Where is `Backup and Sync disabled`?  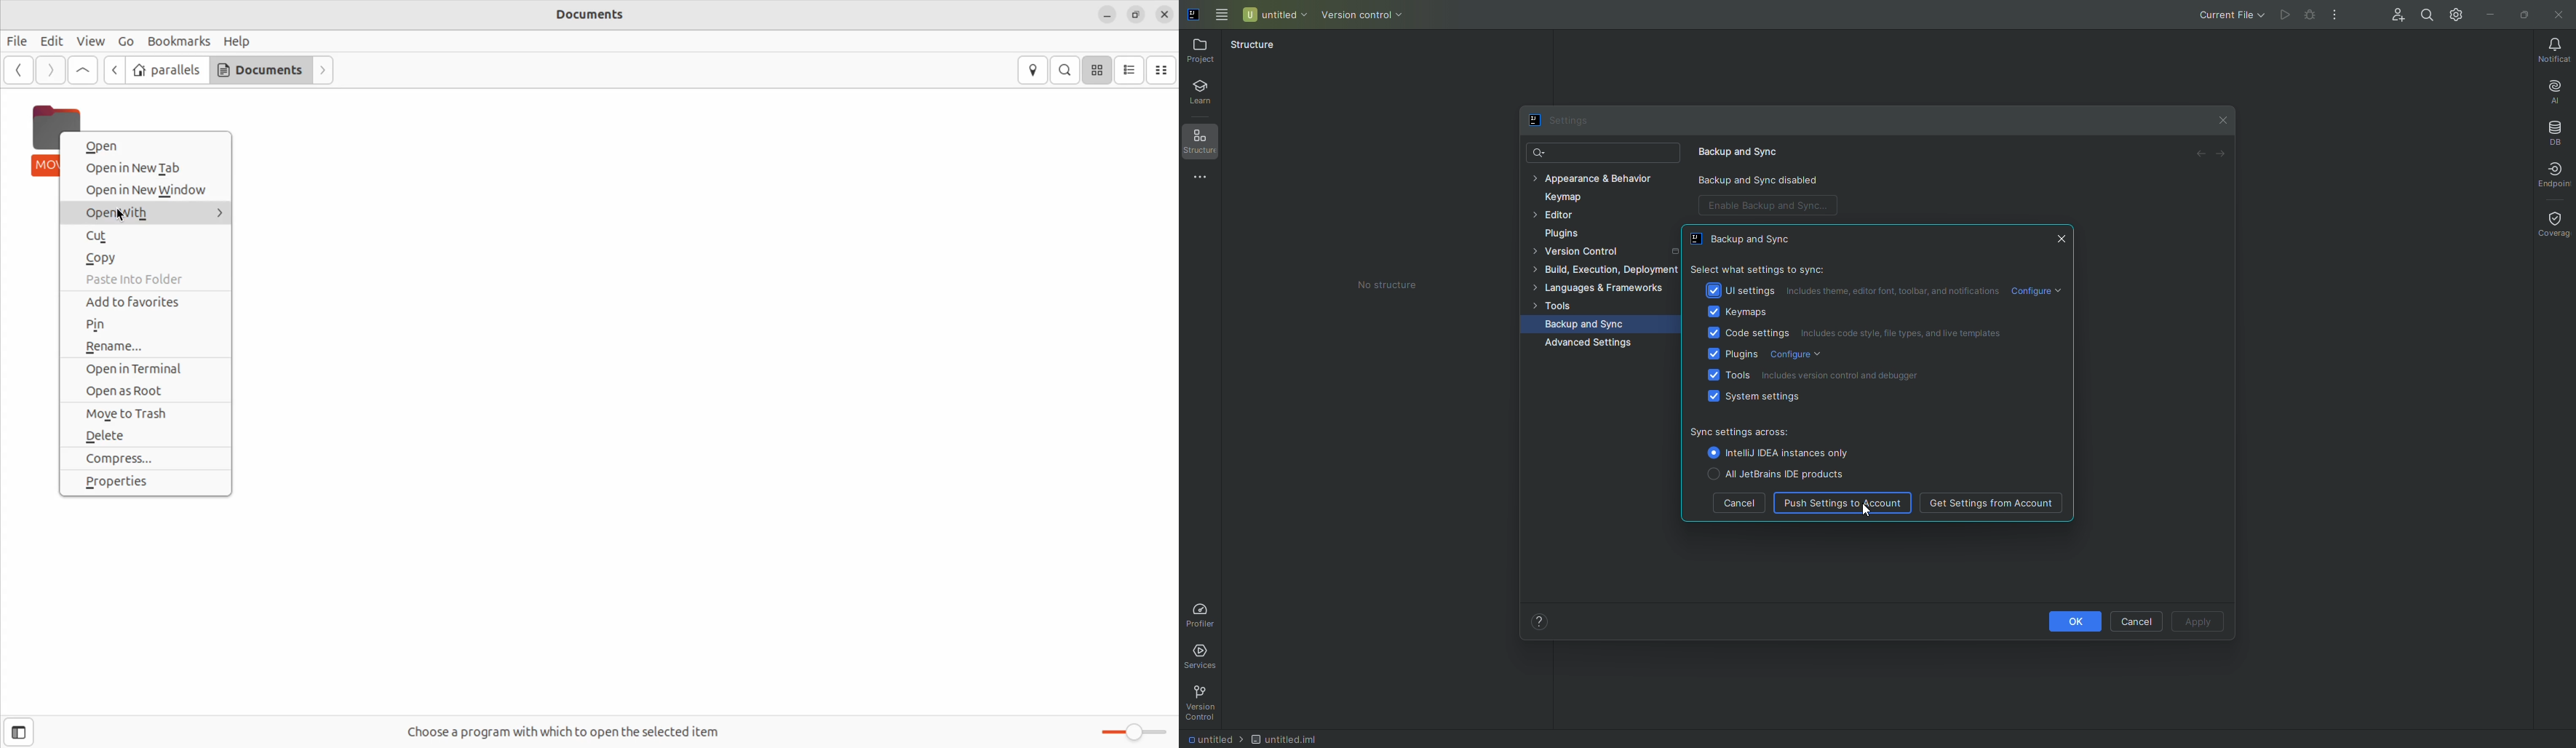 Backup and Sync disabled is located at coordinates (1768, 183).